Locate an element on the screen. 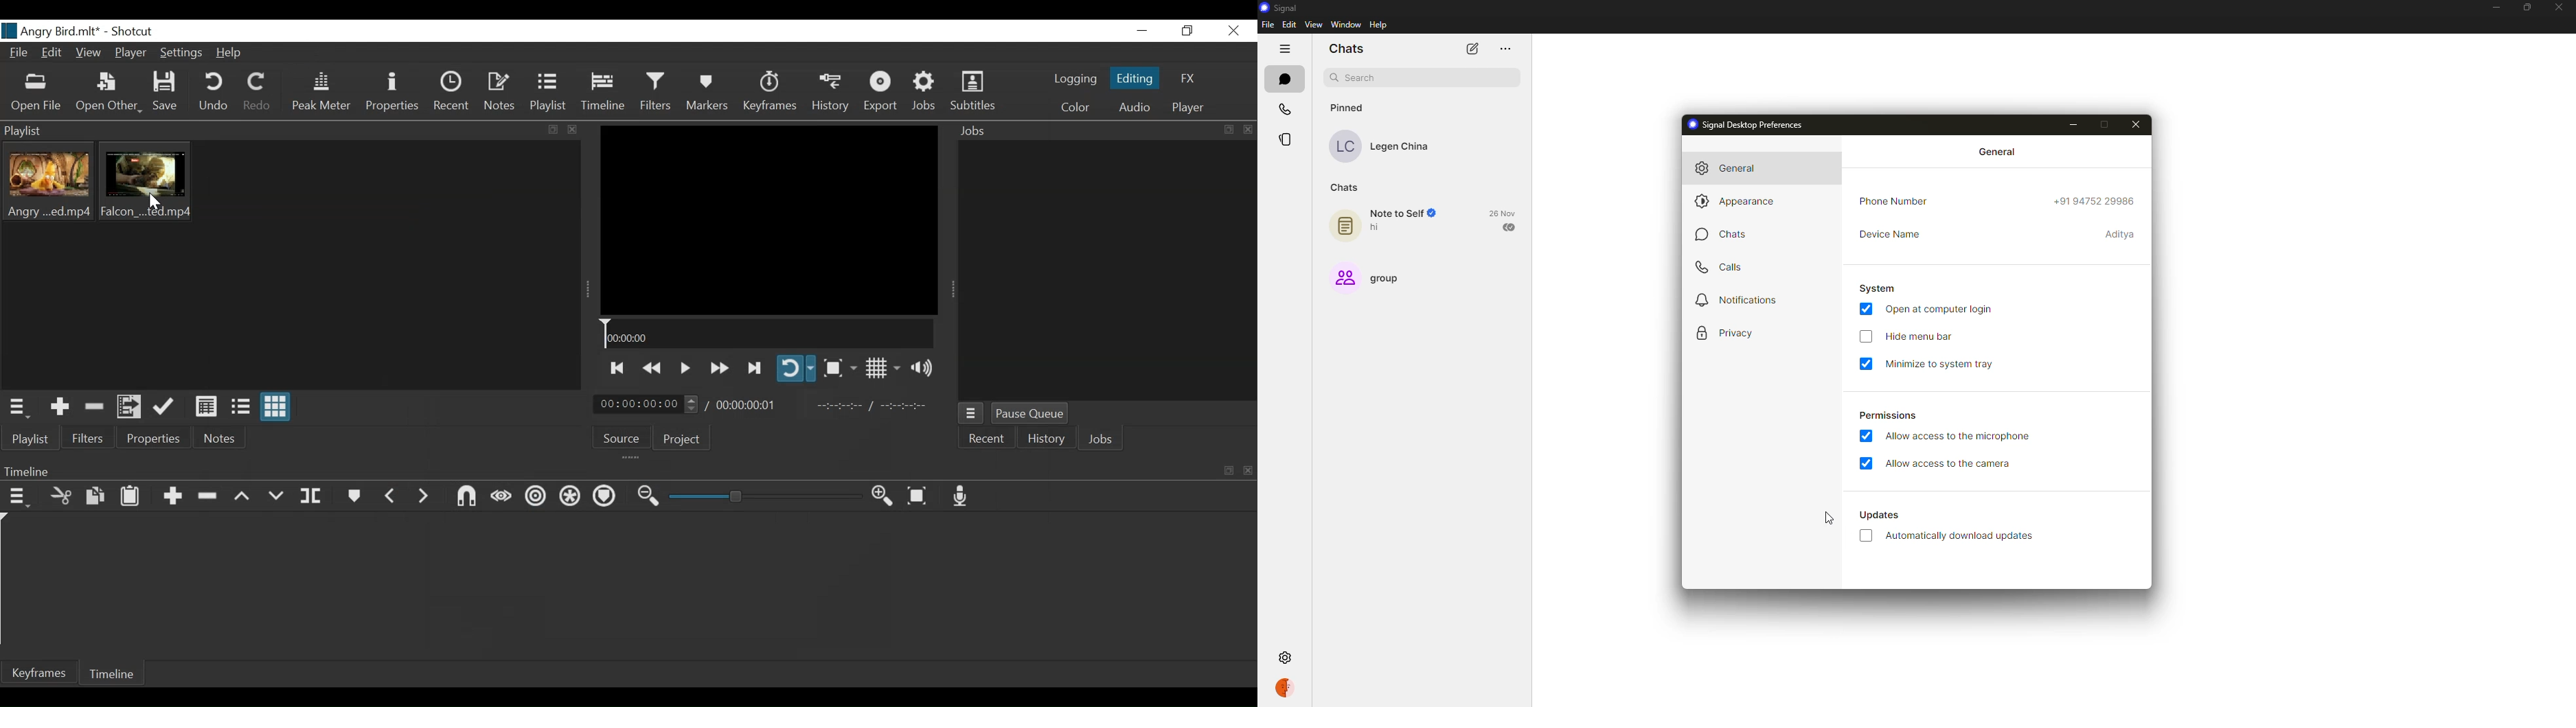 The image size is (2576, 728). general is located at coordinates (1734, 170).